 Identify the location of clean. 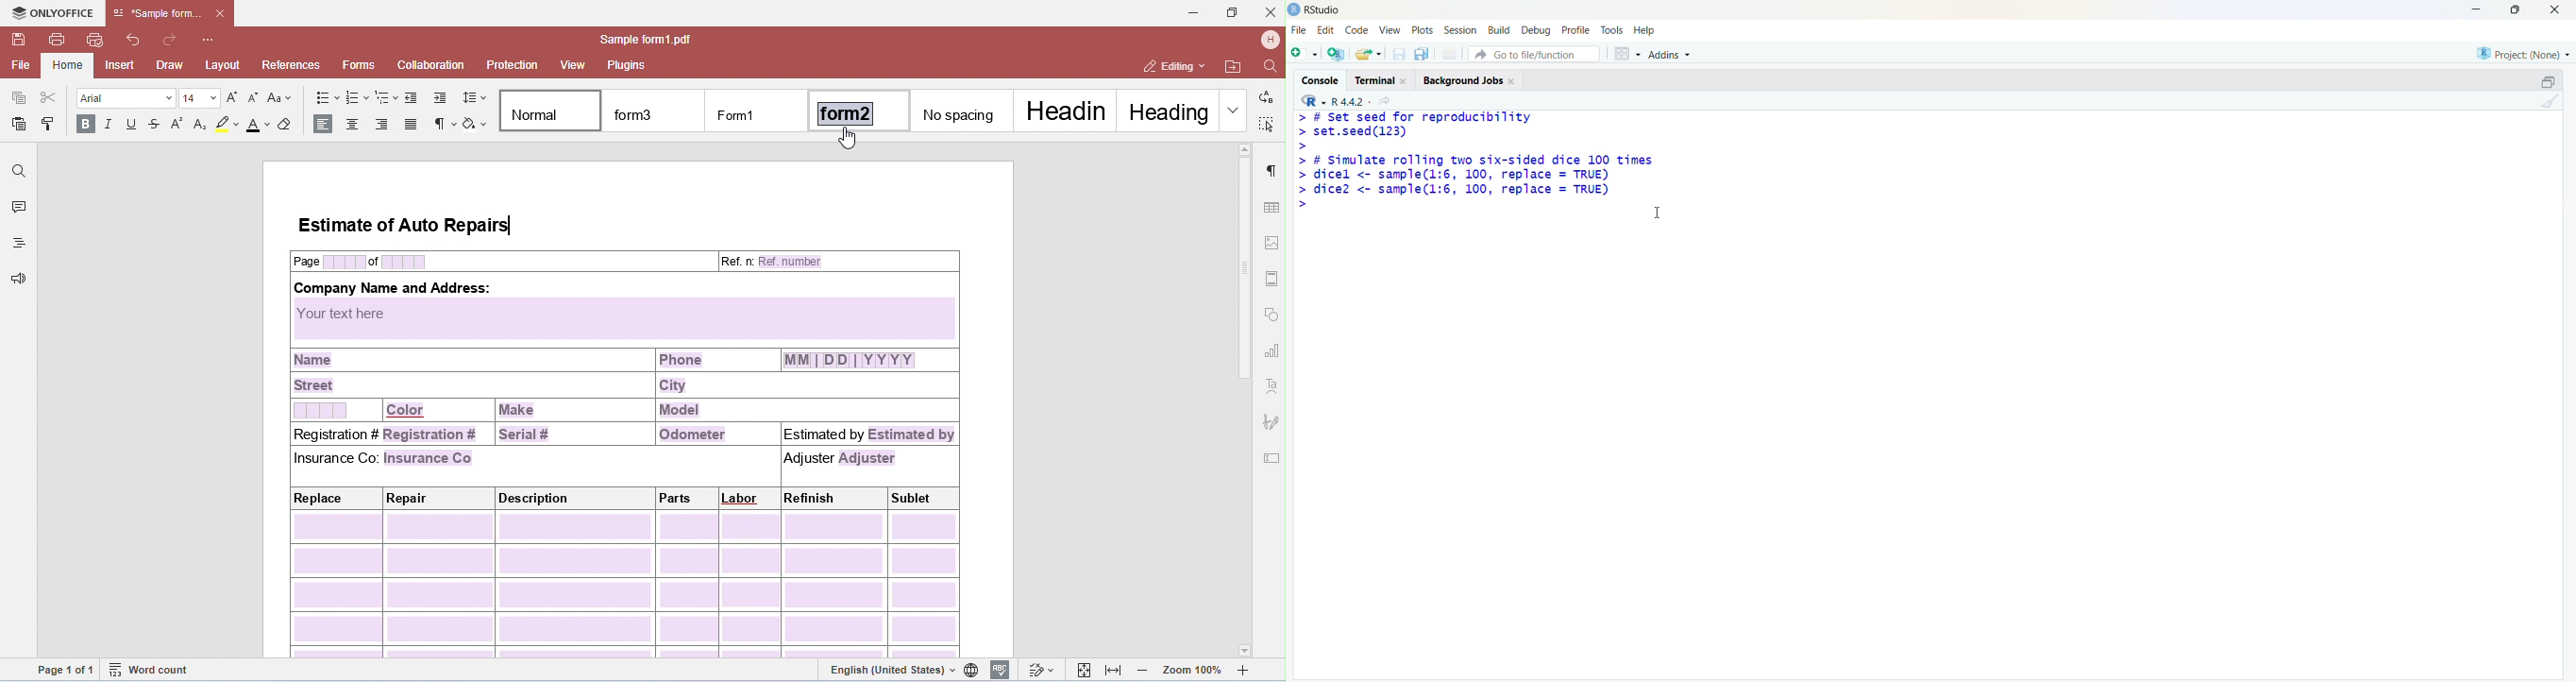
(2551, 100).